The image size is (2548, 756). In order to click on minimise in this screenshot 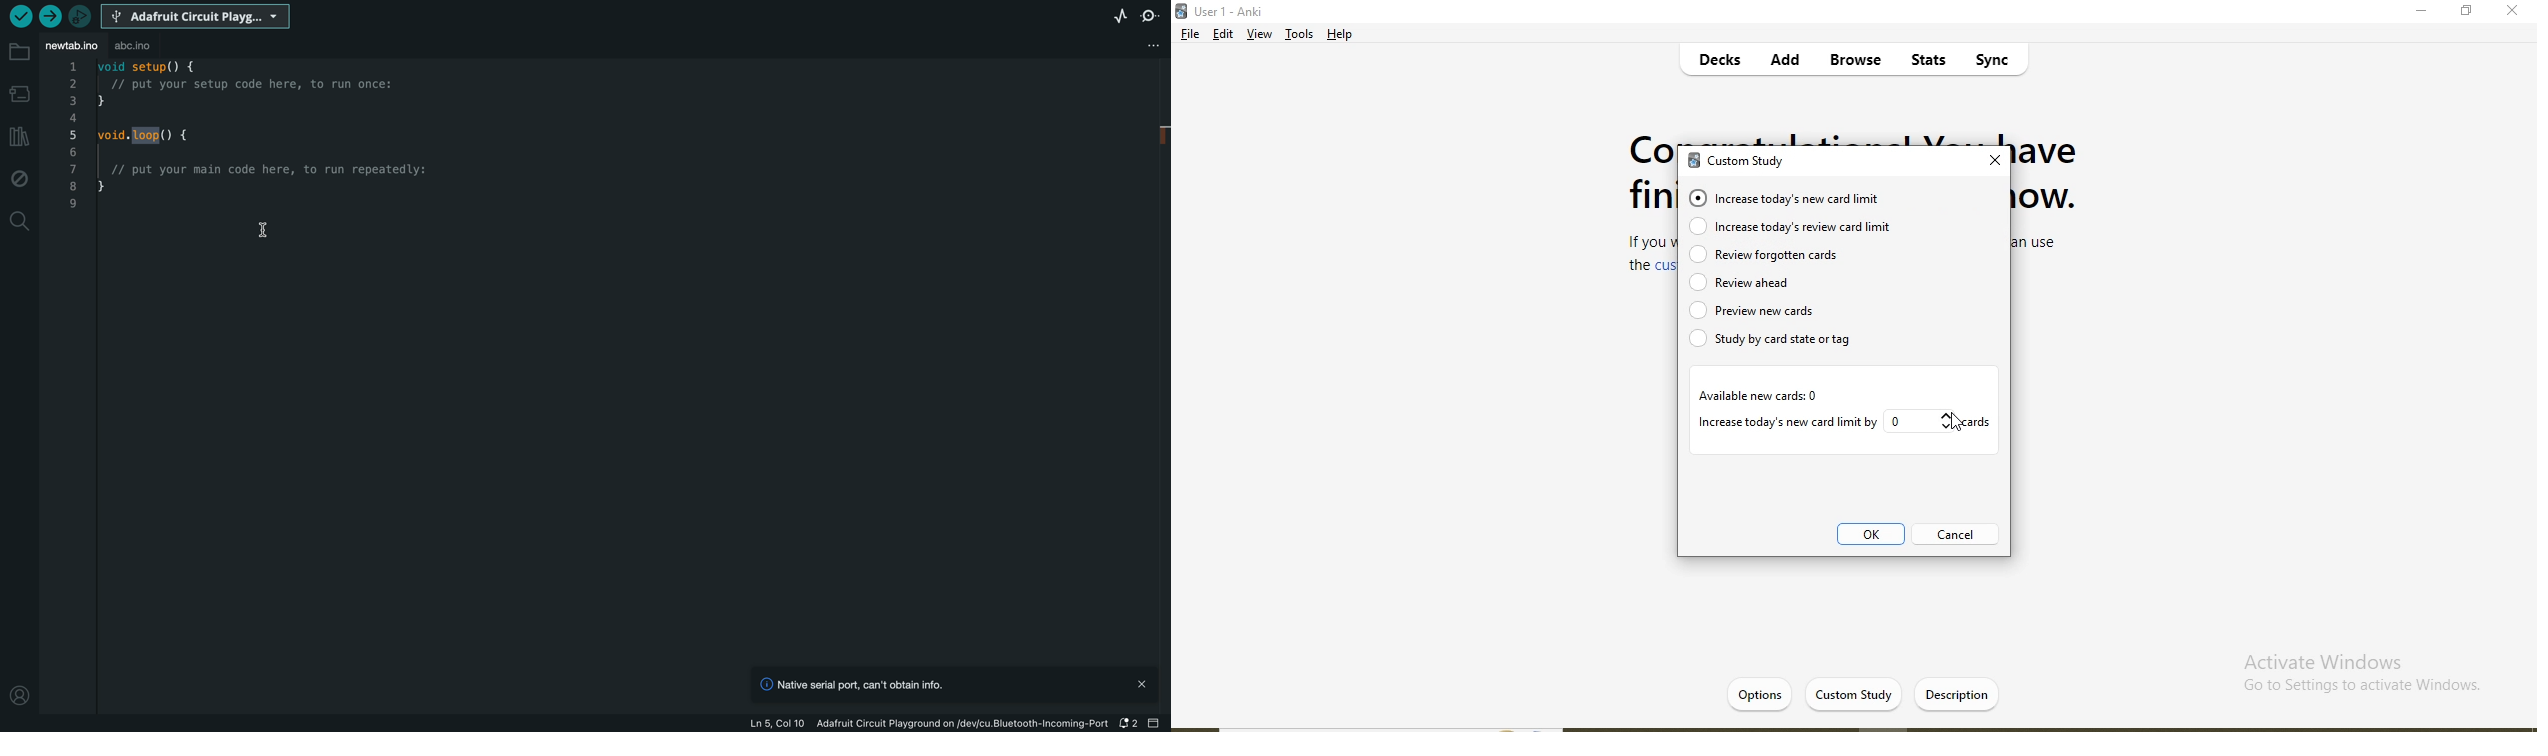, I will do `click(2423, 14)`.